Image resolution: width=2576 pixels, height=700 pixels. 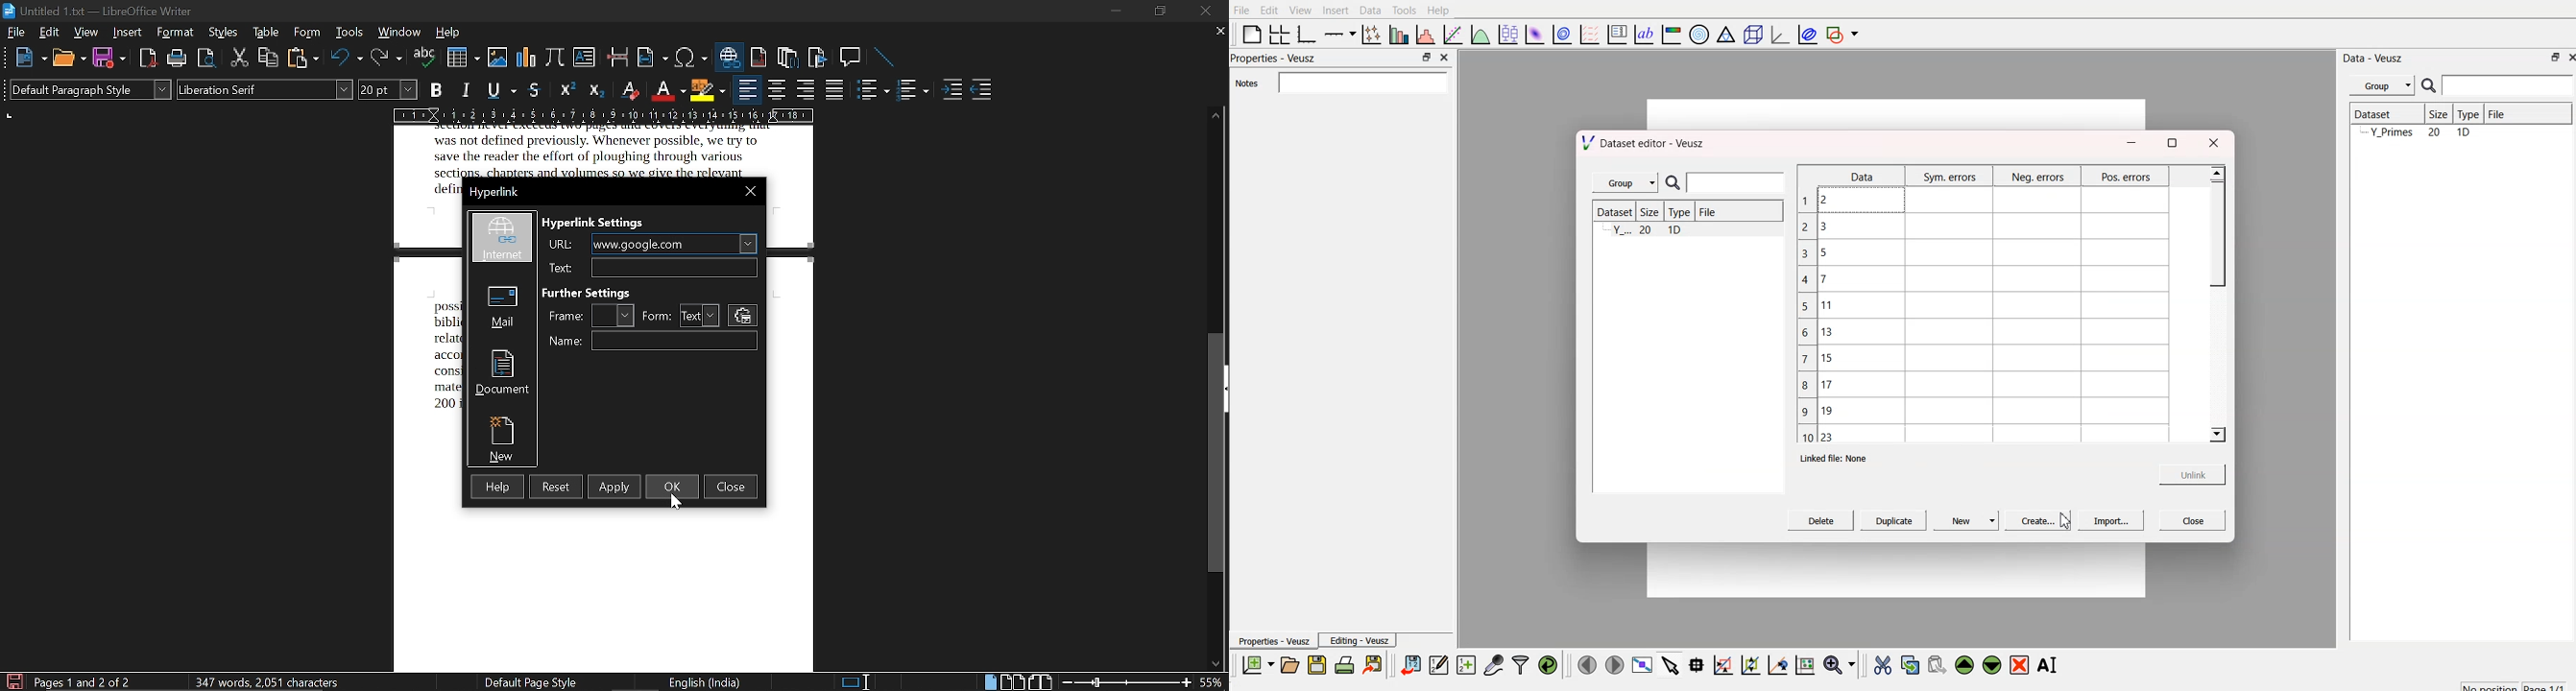 What do you see at coordinates (1493, 664) in the screenshot?
I see `capture a dataset` at bounding box center [1493, 664].